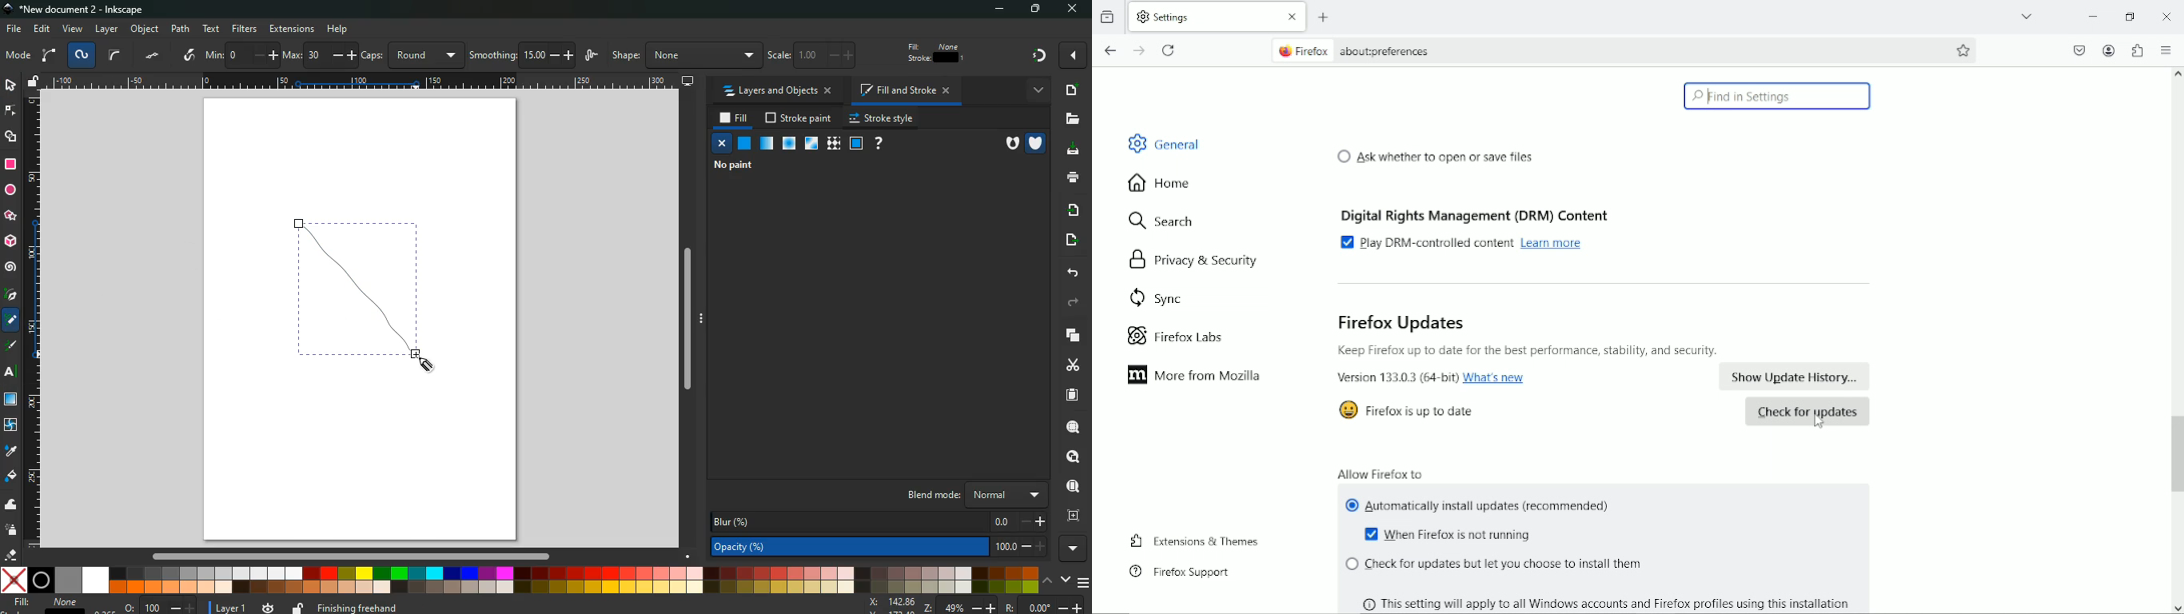  I want to click on look, so click(1072, 457).